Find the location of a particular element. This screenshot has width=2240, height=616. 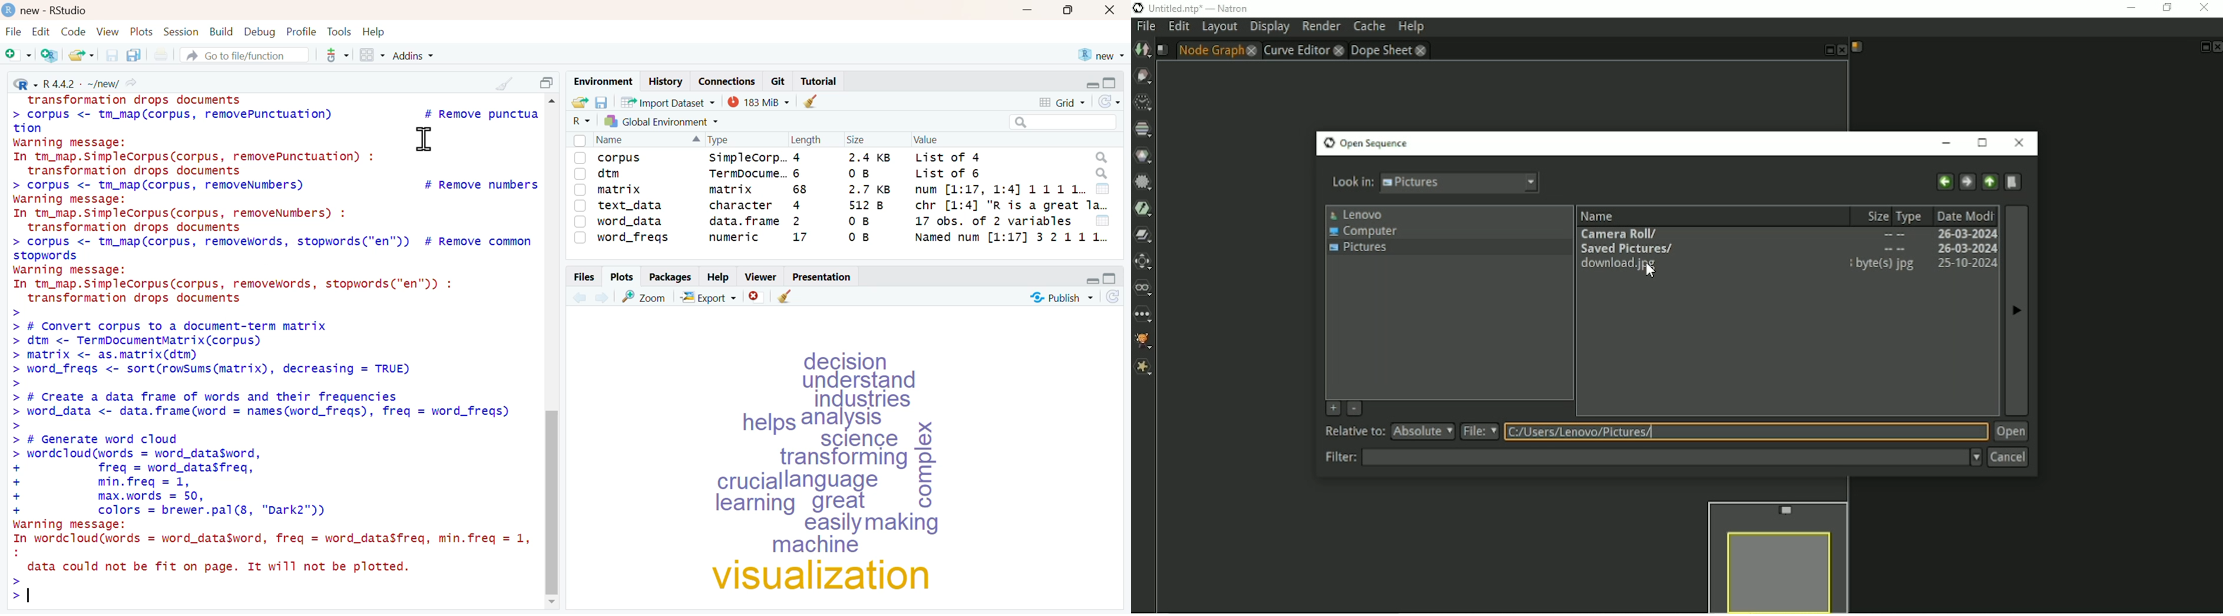

calendar is located at coordinates (1102, 220).